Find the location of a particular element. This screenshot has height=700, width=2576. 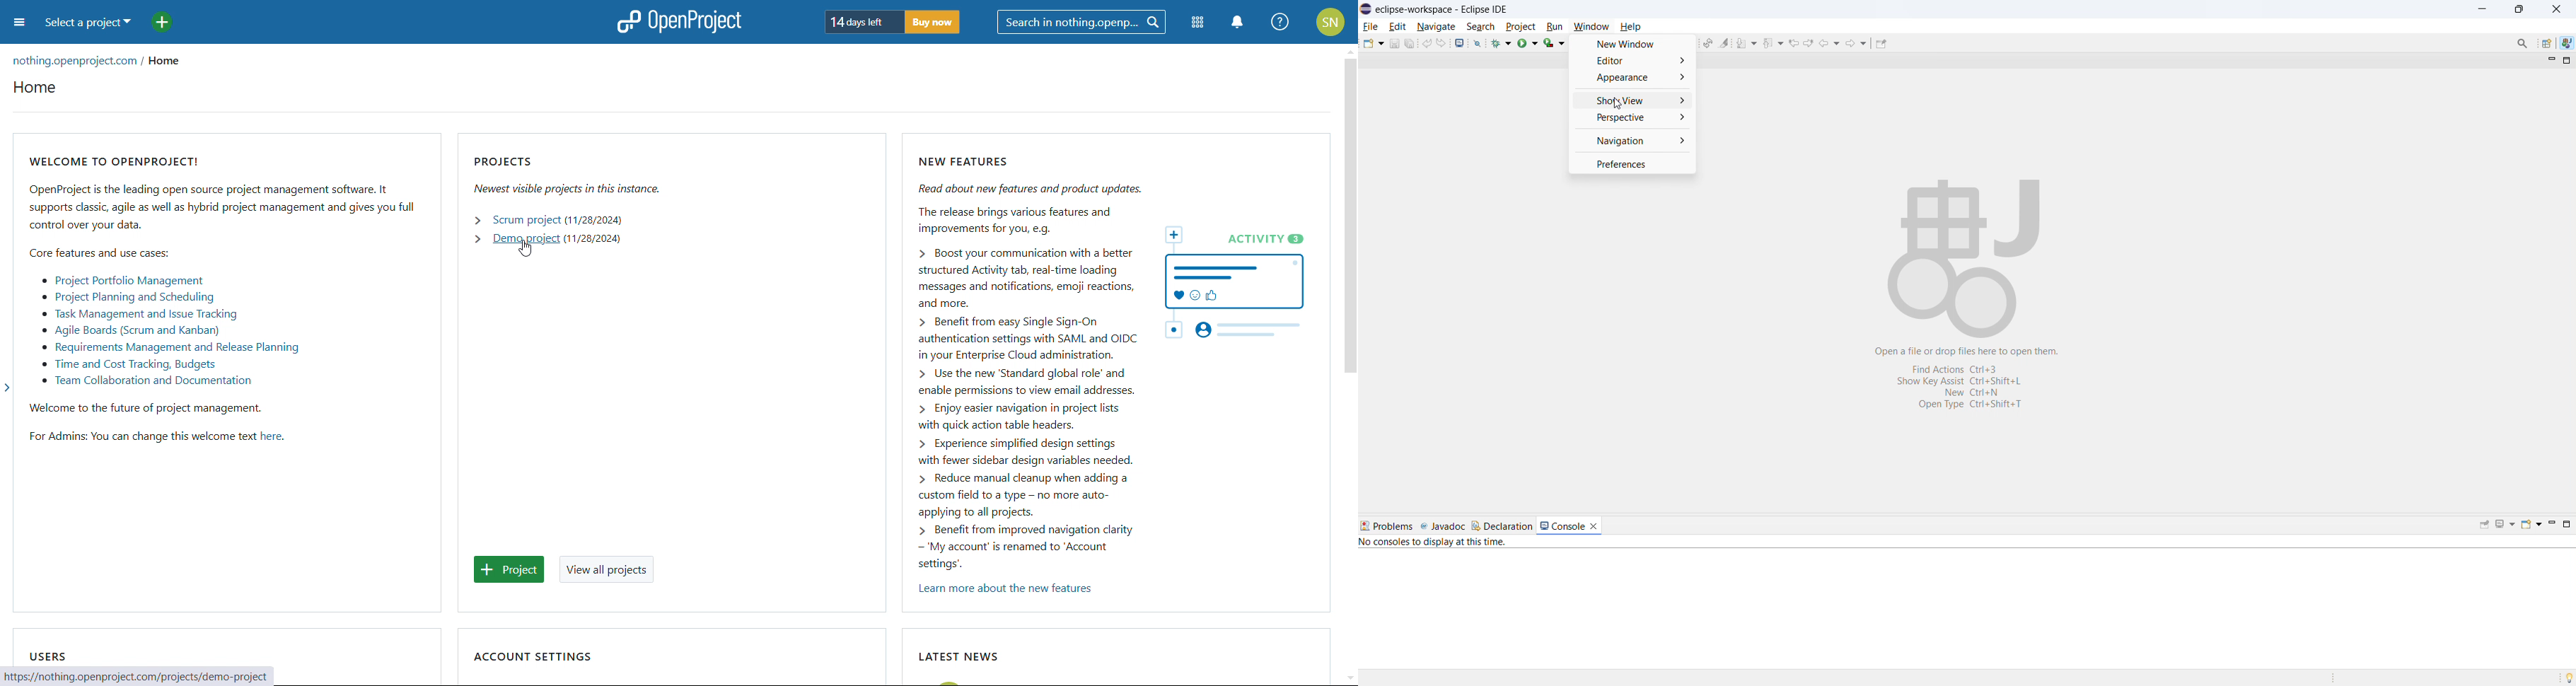

navigate is located at coordinates (1436, 26).